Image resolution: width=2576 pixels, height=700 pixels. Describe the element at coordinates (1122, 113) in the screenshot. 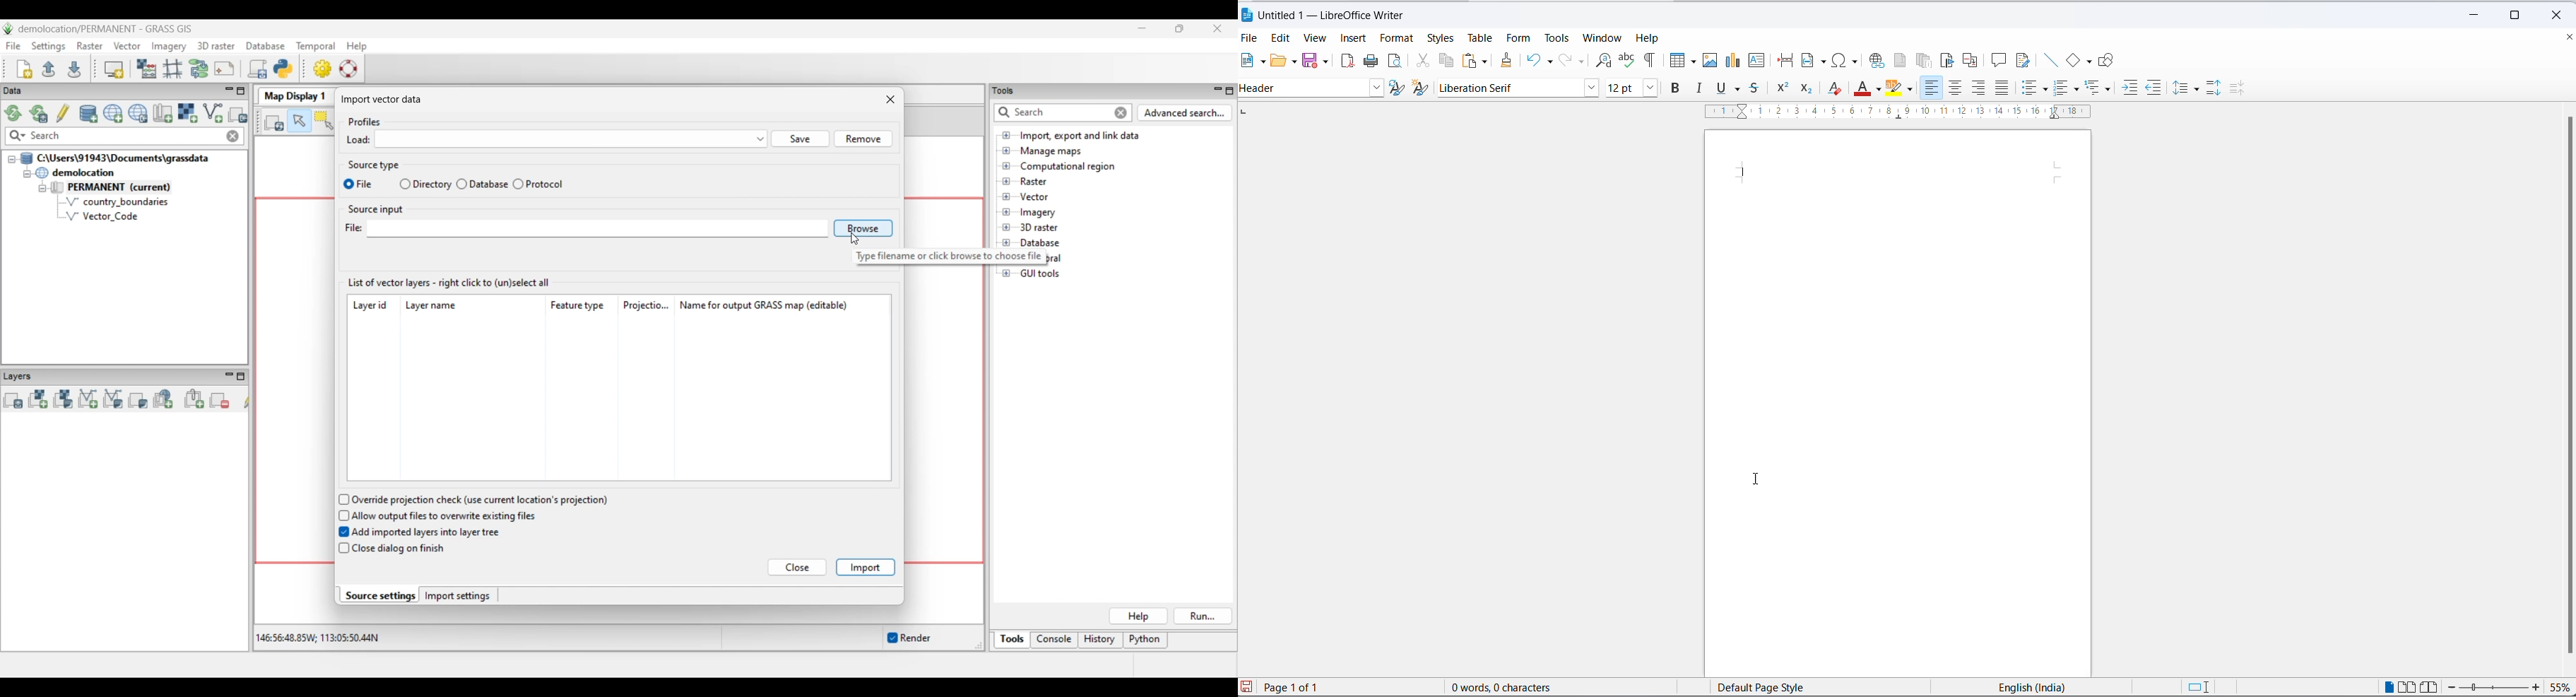

I see `Close input for quick search` at that location.